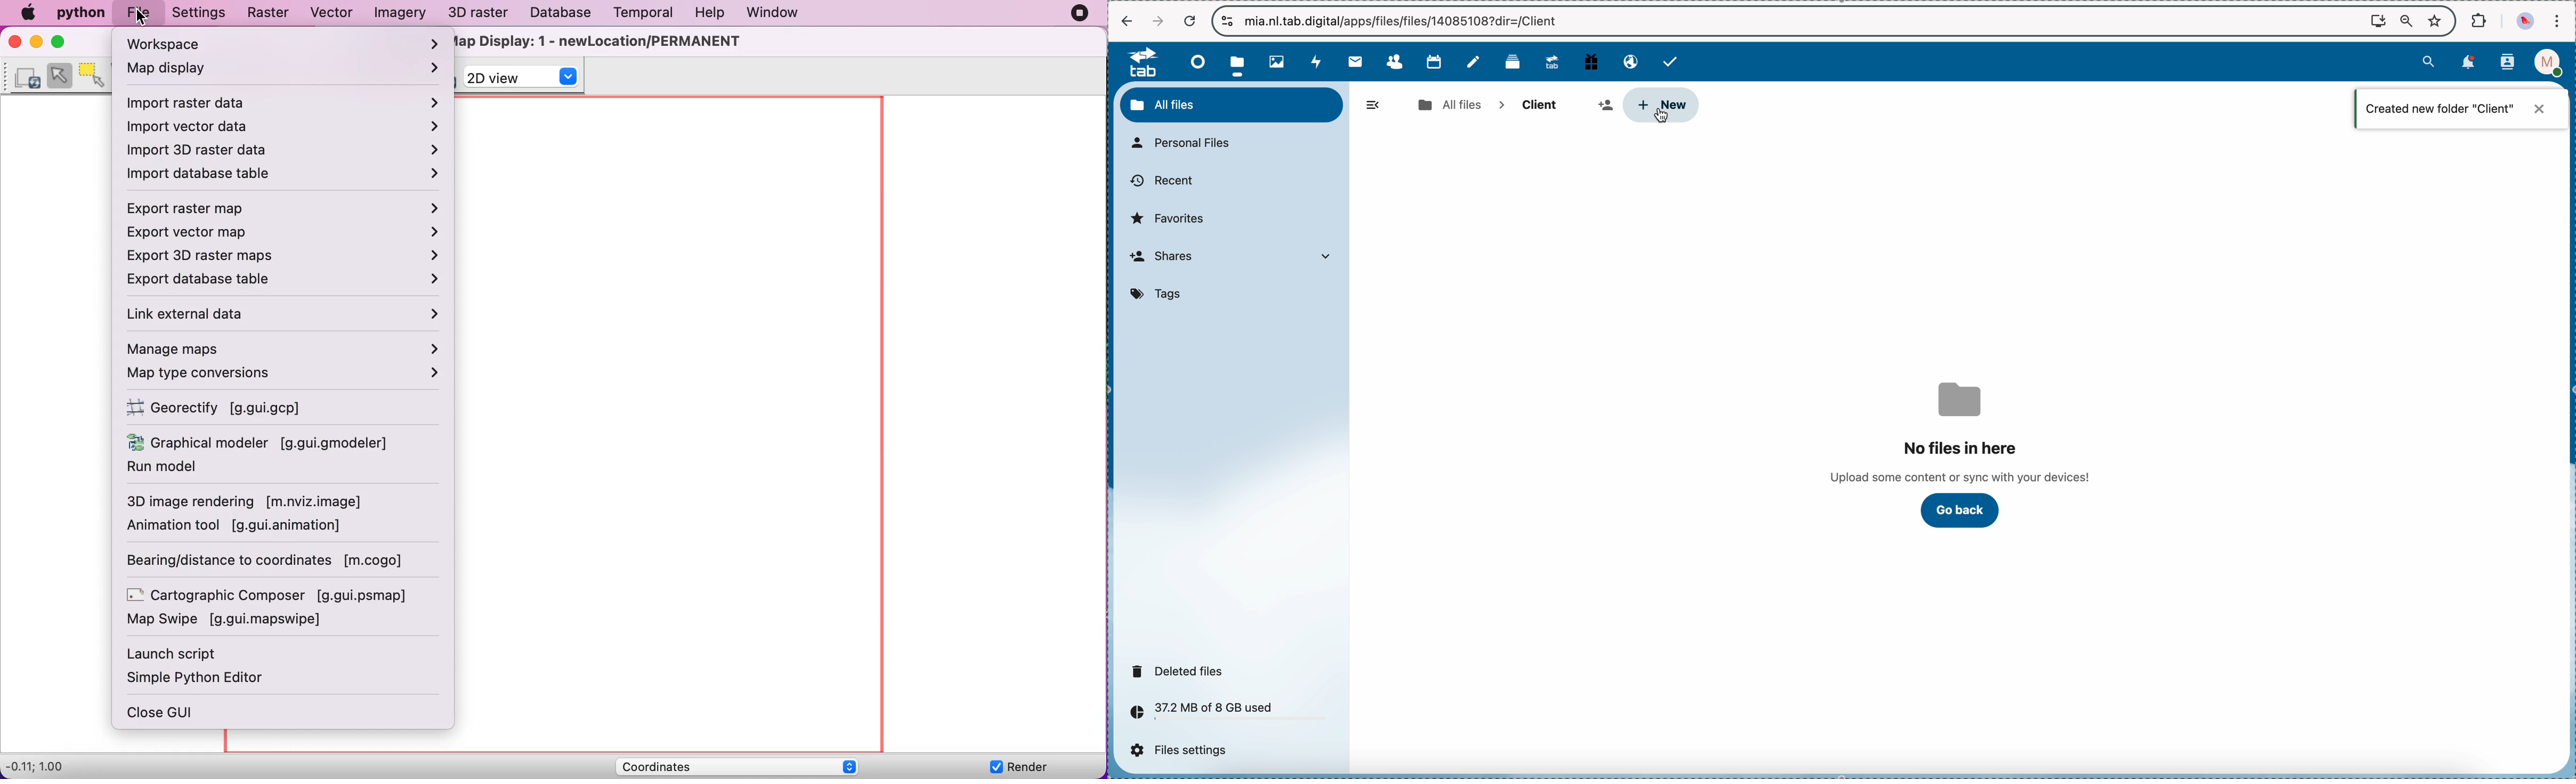 This screenshot has height=784, width=2576. What do you see at coordinates (2527, 21) in the screenshot?
I see `profile picture` at bounding box center [2527, 21].